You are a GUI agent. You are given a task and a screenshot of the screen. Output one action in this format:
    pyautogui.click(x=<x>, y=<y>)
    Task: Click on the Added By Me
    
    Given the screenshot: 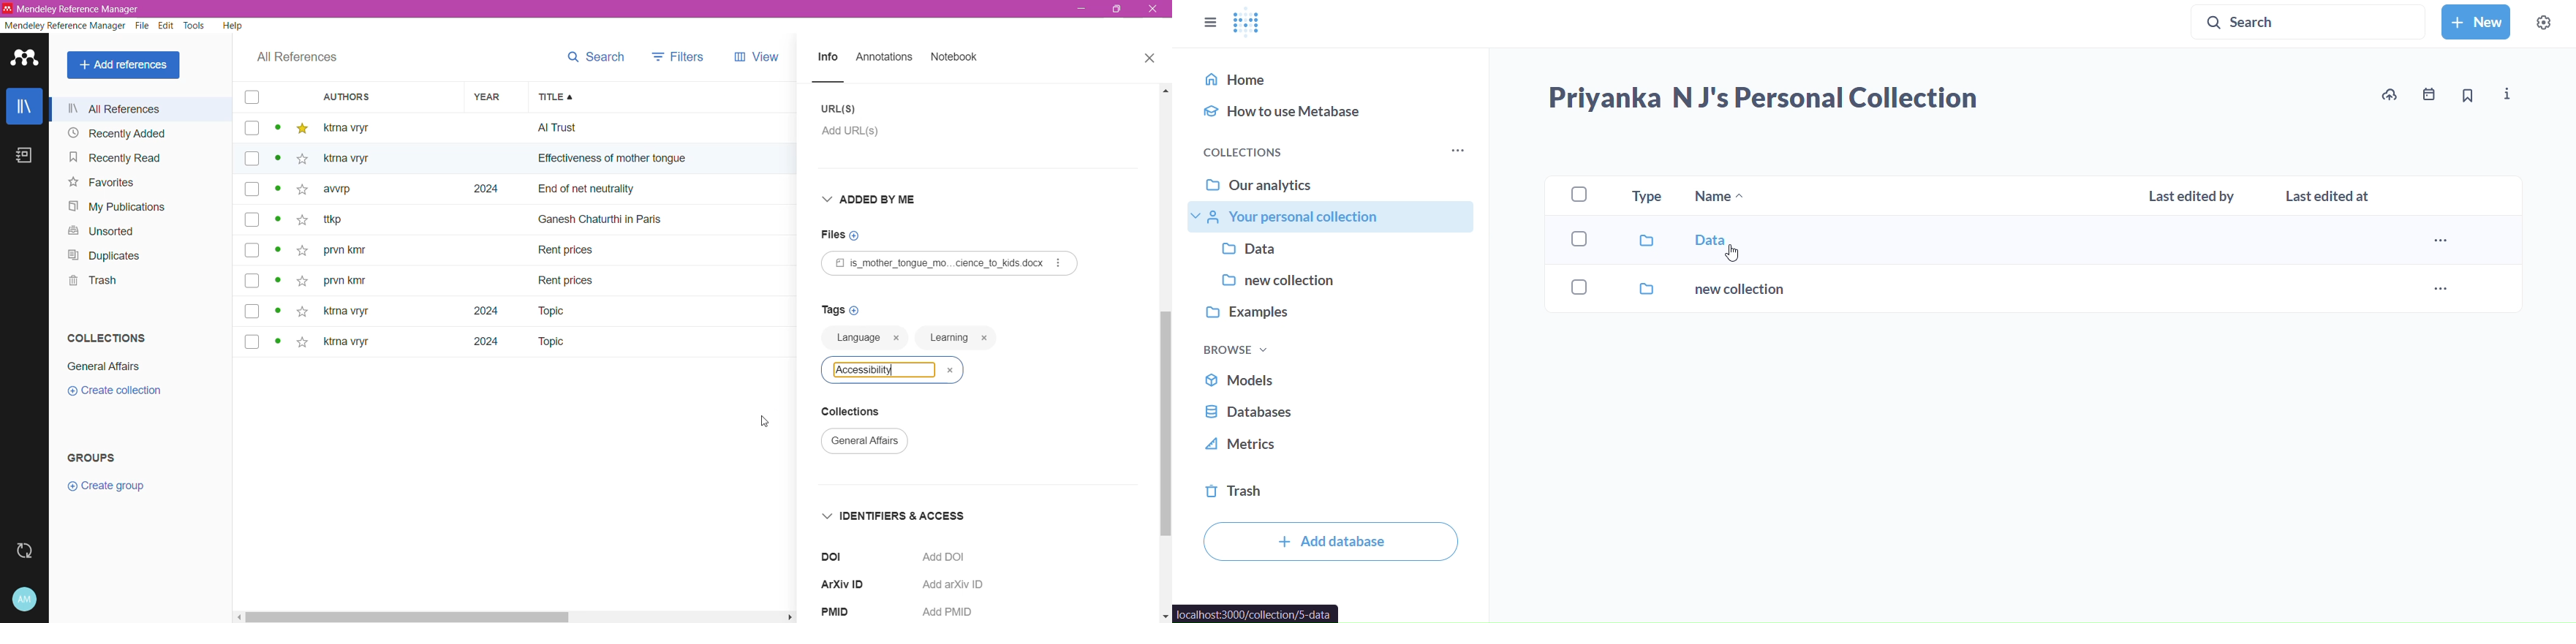 What is the action you would take?
    pyautogui.click(x=878, y=199)
    